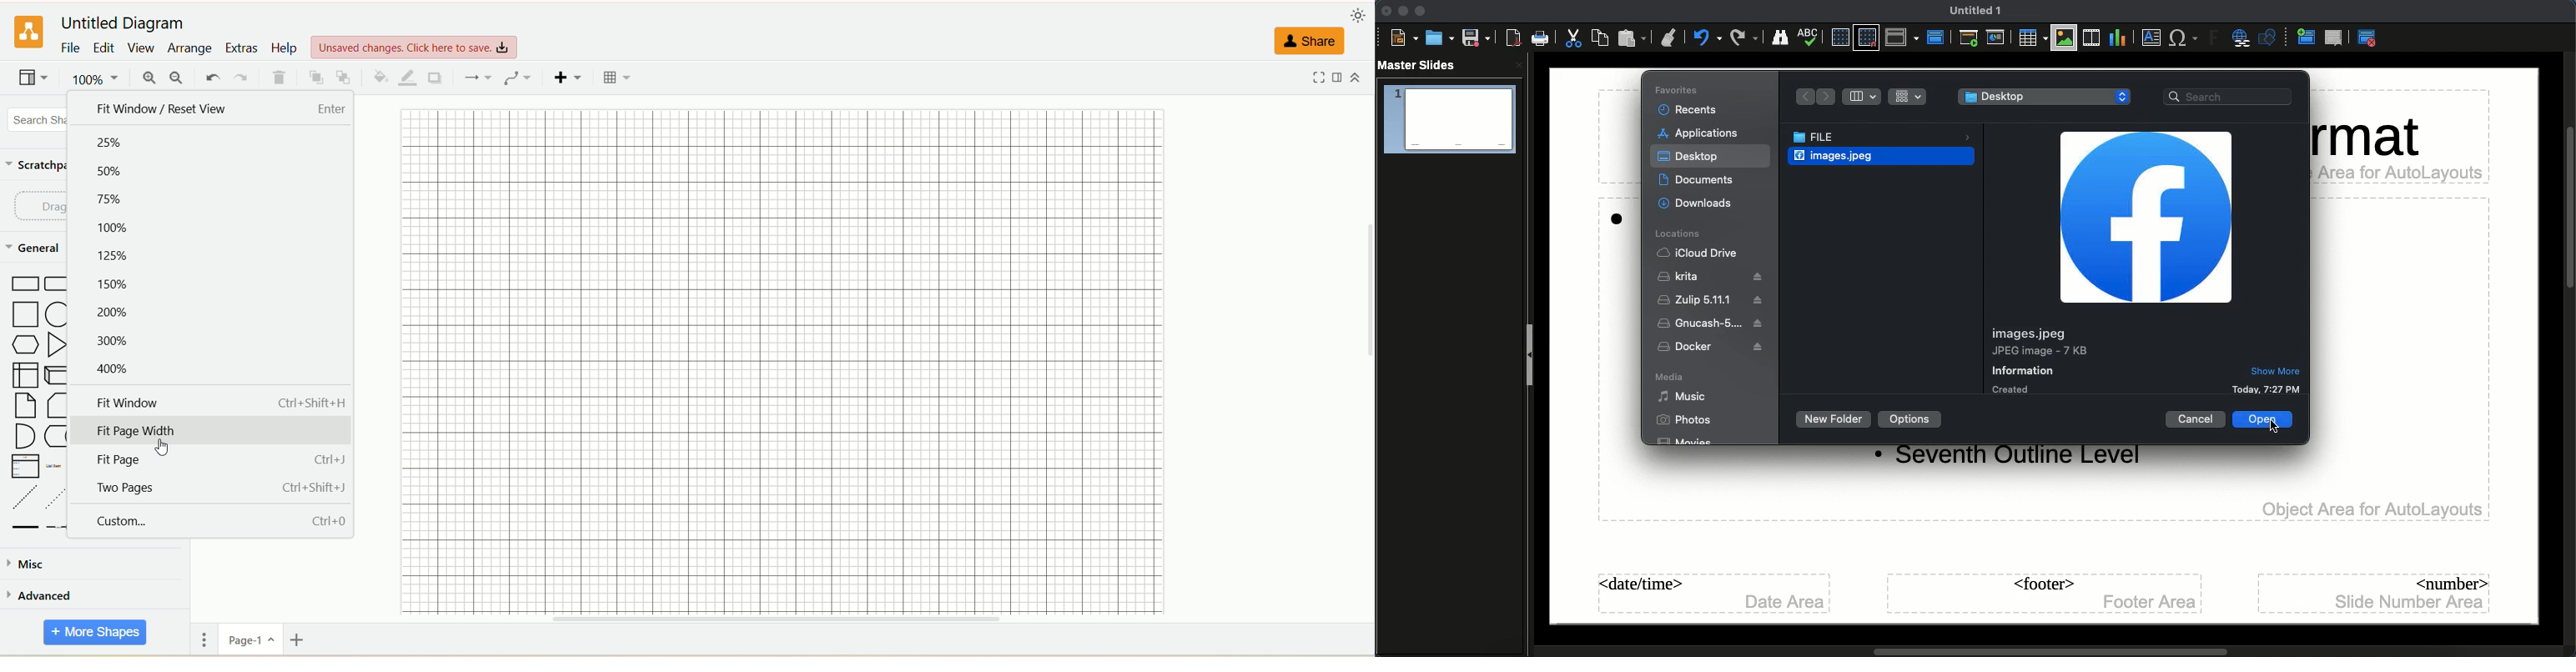 The width and height of the screenshot is (2576, 672). I want to click on Image details, so click(2145, 359).